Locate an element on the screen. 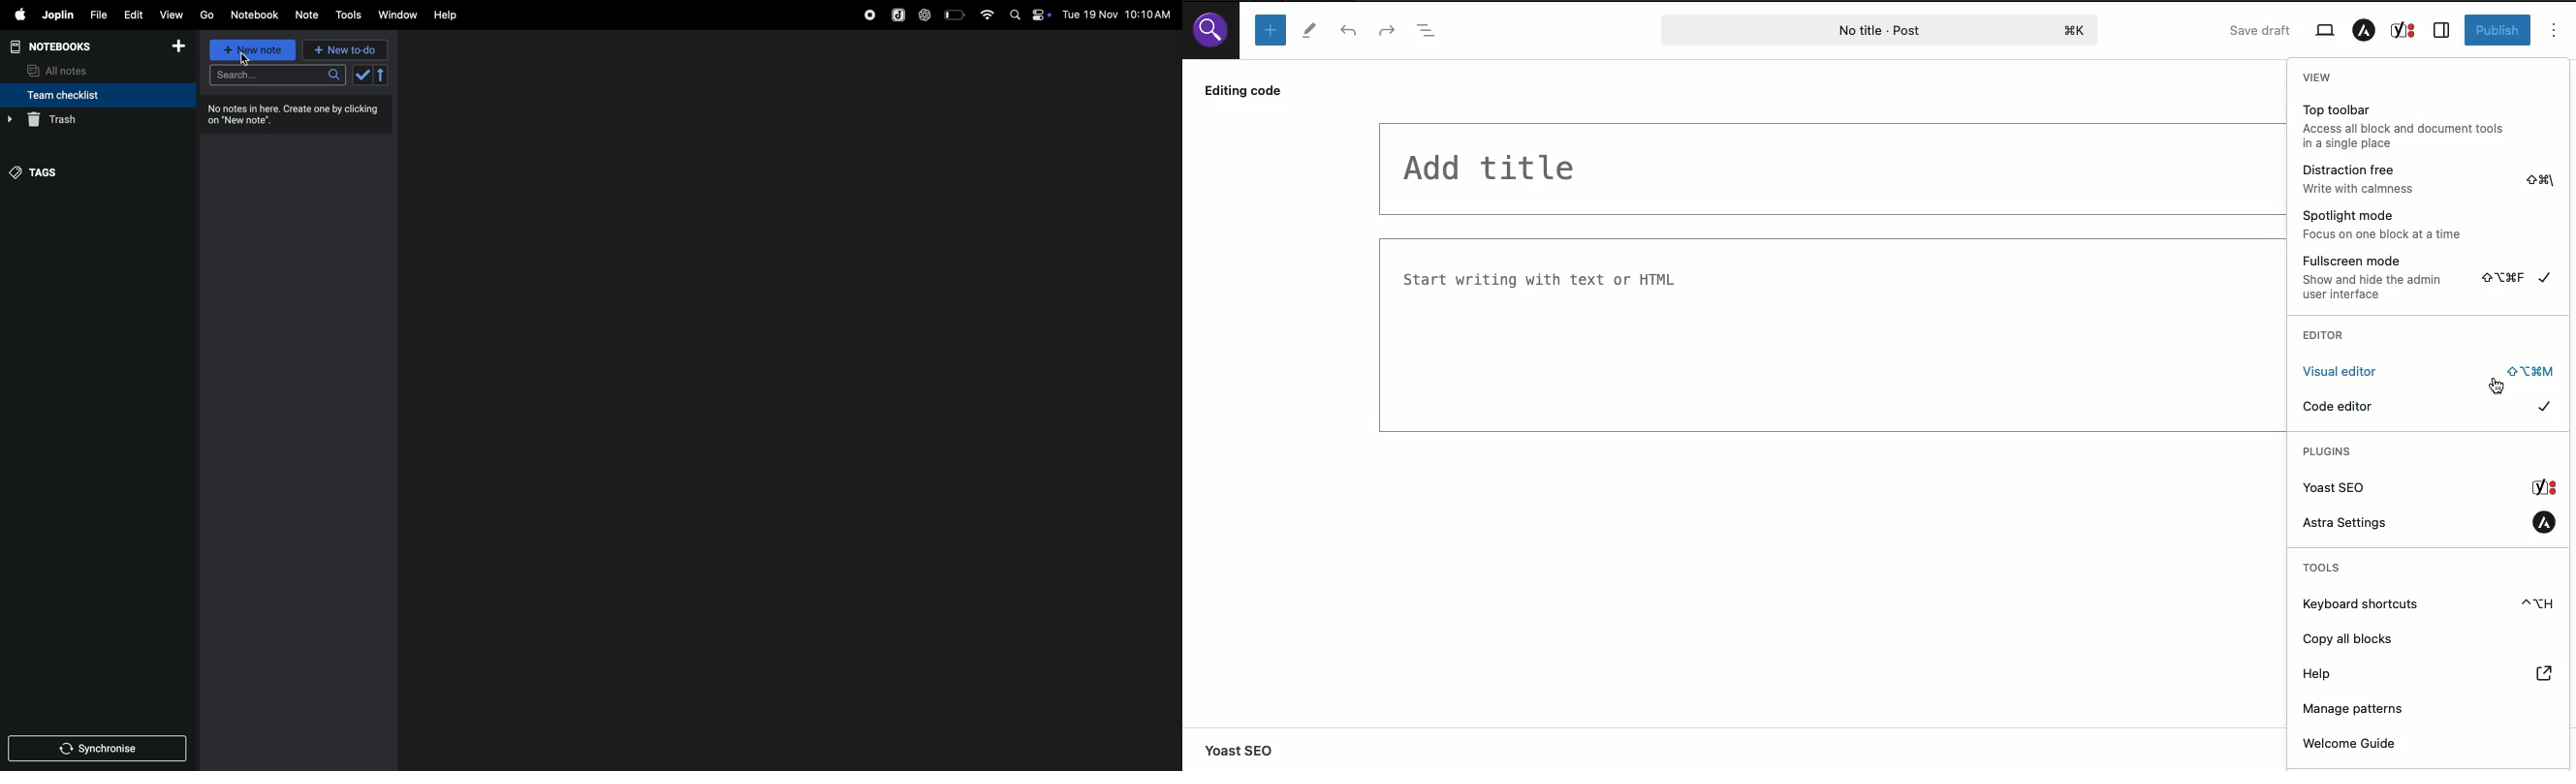  Code editor is located at coordinates (2230, 273).